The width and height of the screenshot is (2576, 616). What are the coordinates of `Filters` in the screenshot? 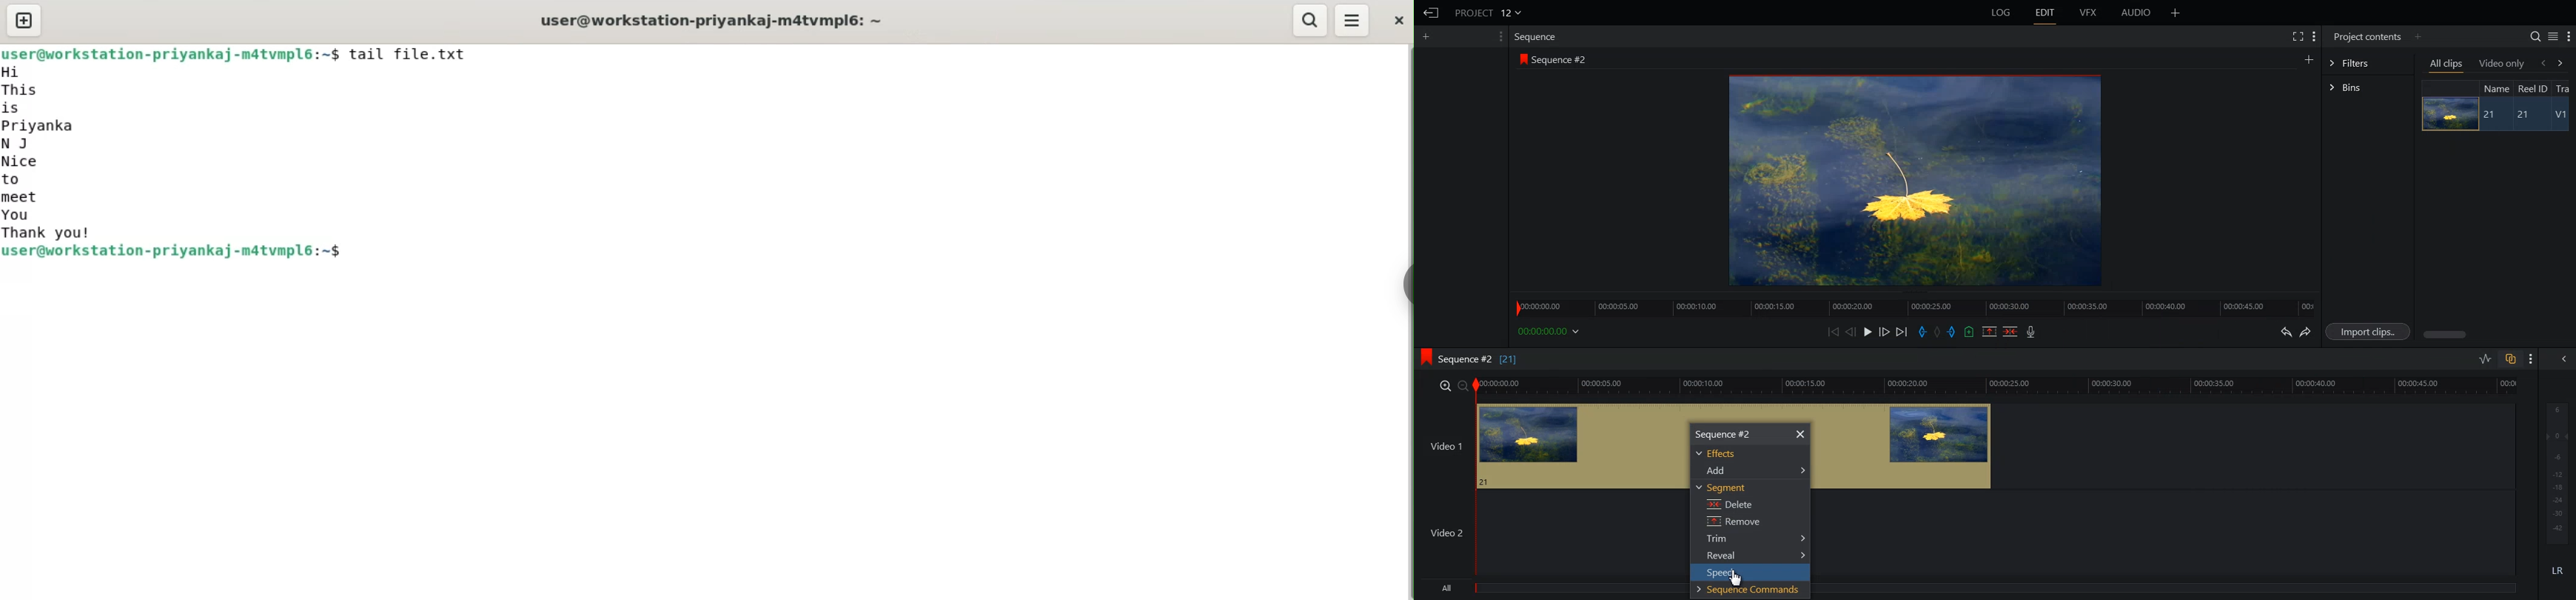 It's located at (2368, 62).